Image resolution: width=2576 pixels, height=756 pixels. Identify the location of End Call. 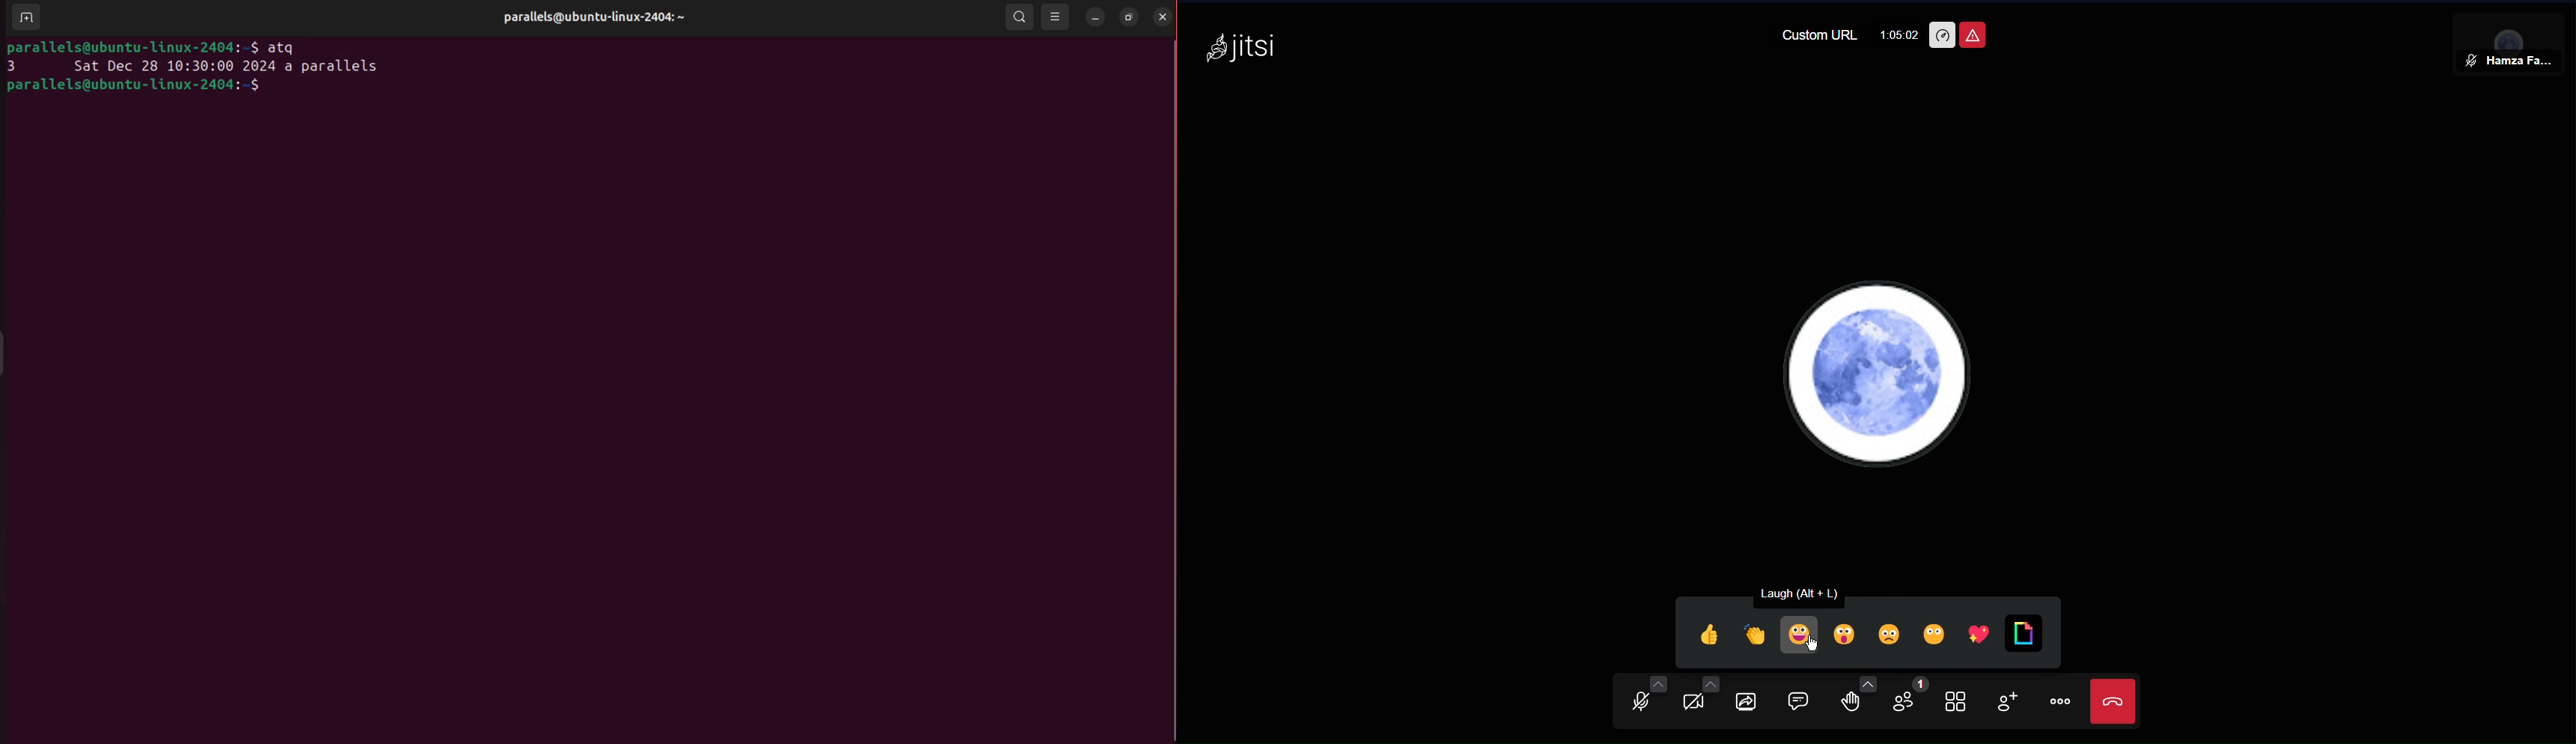
(2116, 703).